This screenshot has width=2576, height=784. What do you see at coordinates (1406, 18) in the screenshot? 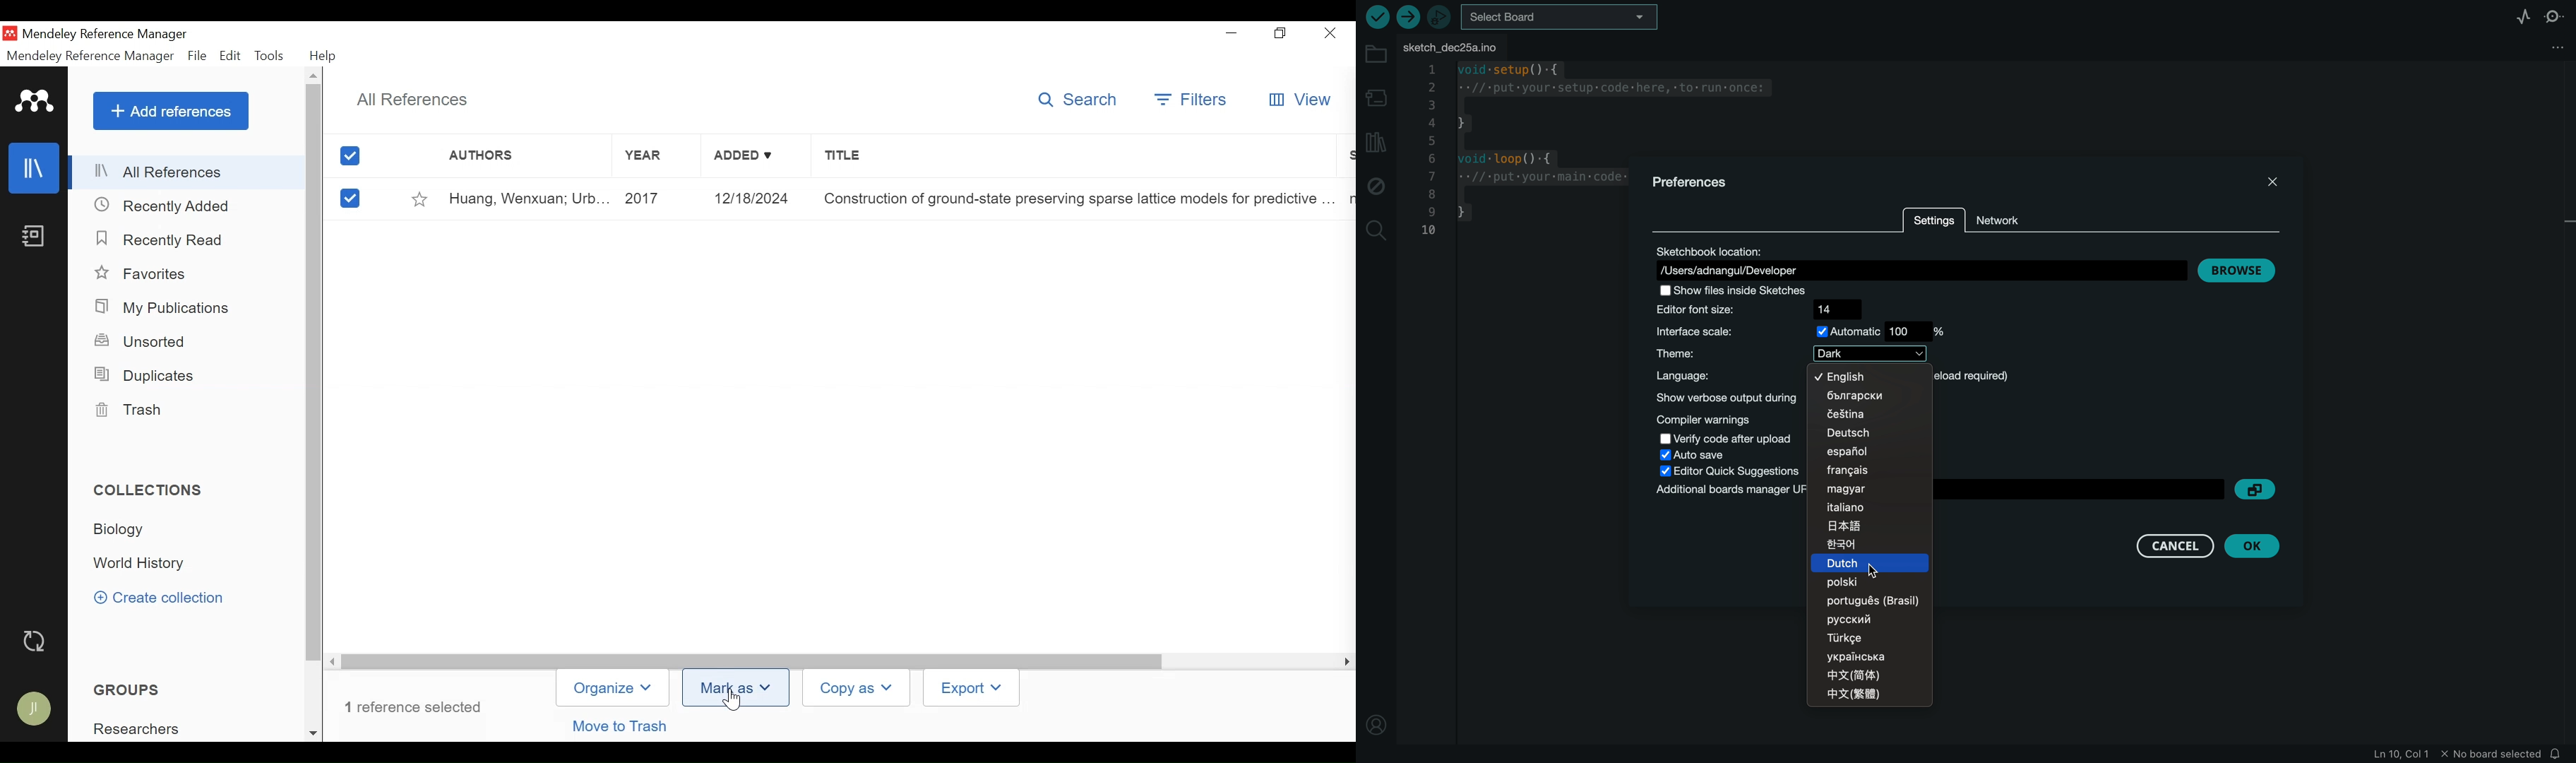
I see `upload` at bounding box center [1406, 18].